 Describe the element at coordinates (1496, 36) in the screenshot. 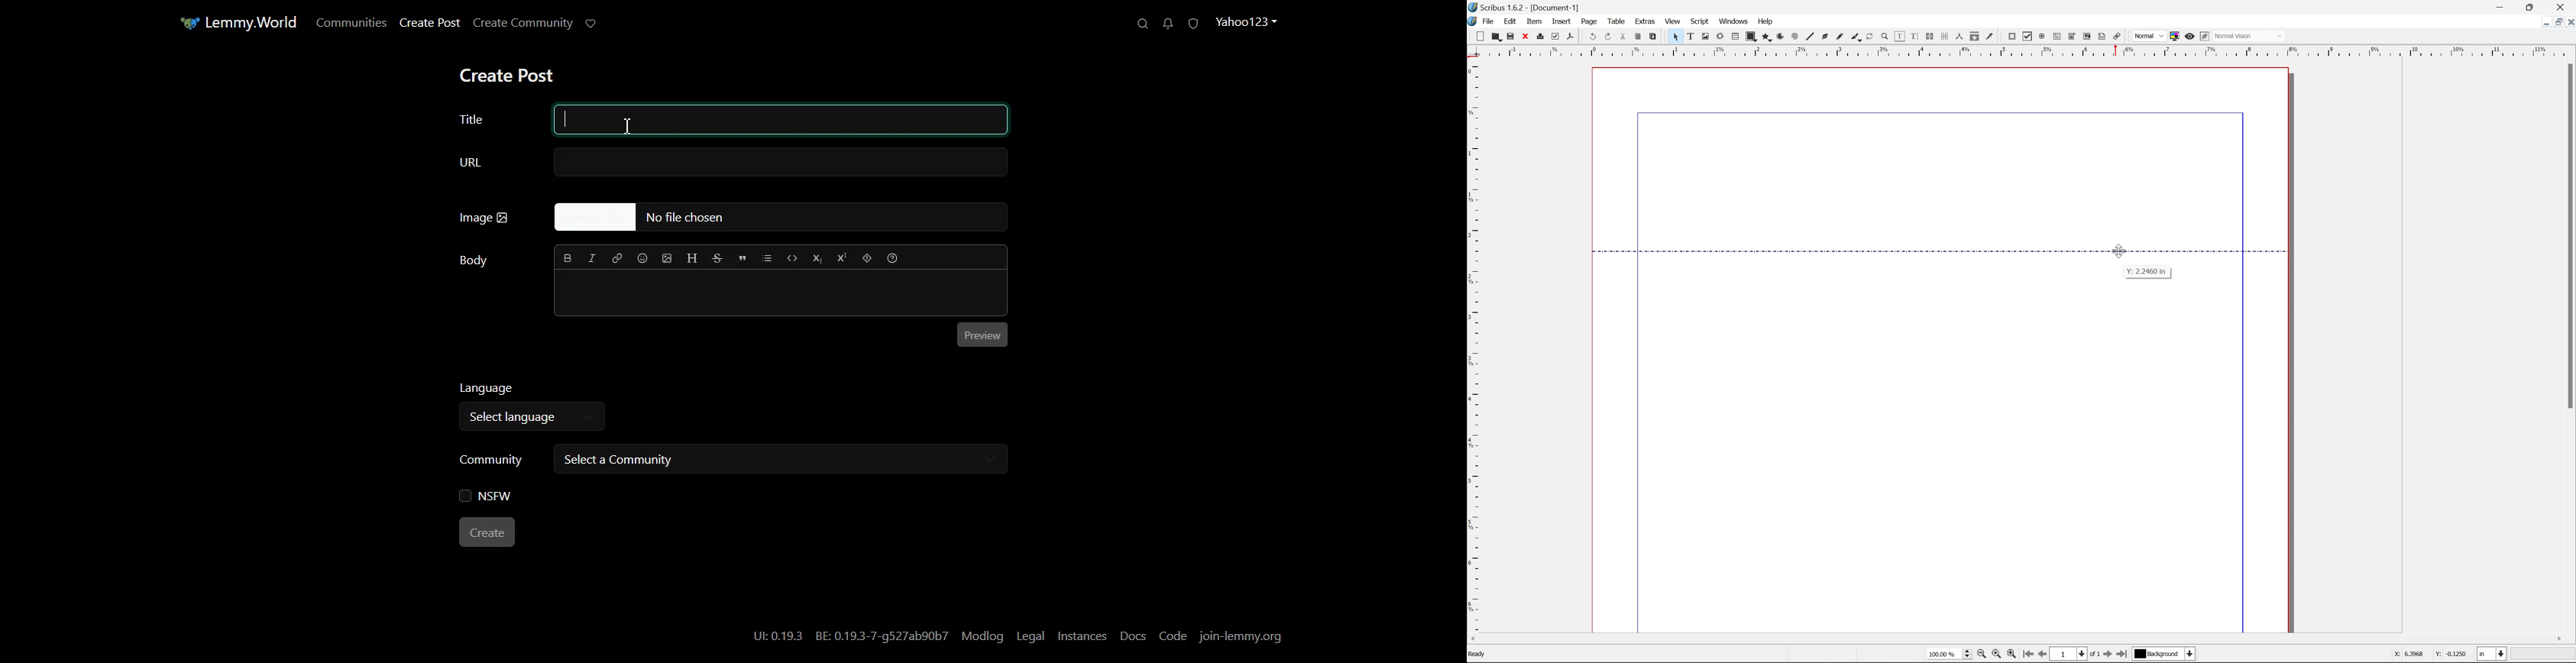

I see `open` at that location.